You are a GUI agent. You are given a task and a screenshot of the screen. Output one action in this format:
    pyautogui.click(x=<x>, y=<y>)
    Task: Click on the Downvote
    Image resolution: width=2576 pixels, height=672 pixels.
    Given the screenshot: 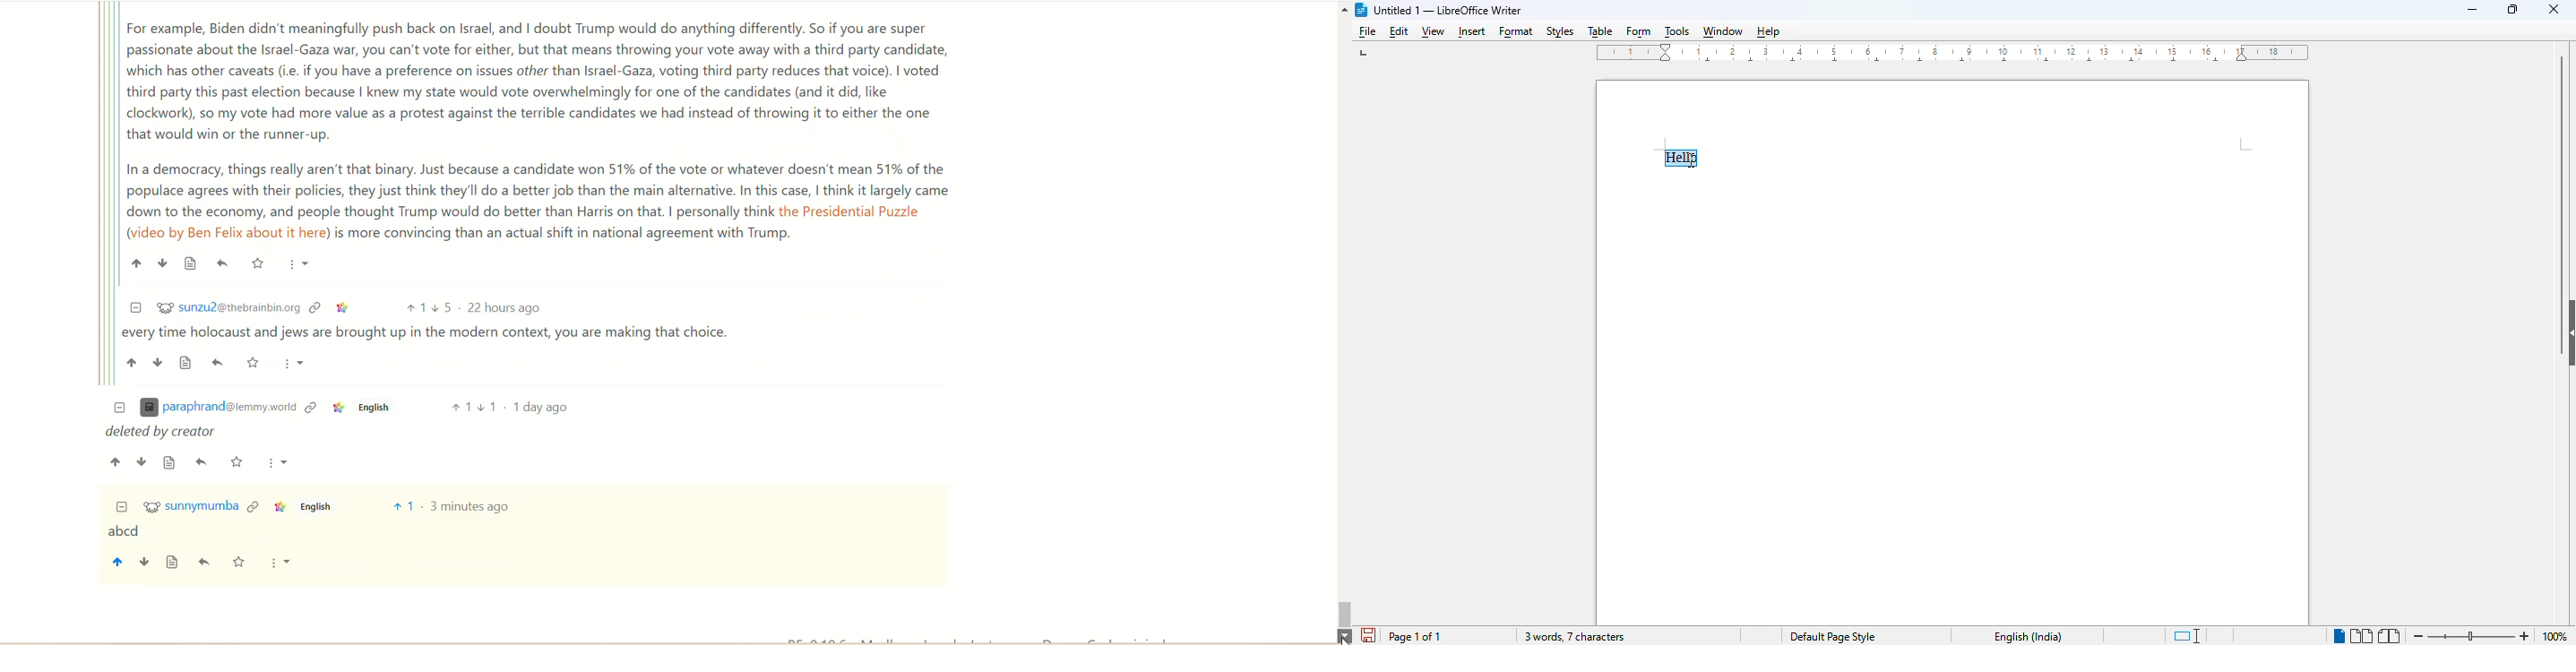 What is the action you would take?
    pyautogui.click(x=163, y=263)
    